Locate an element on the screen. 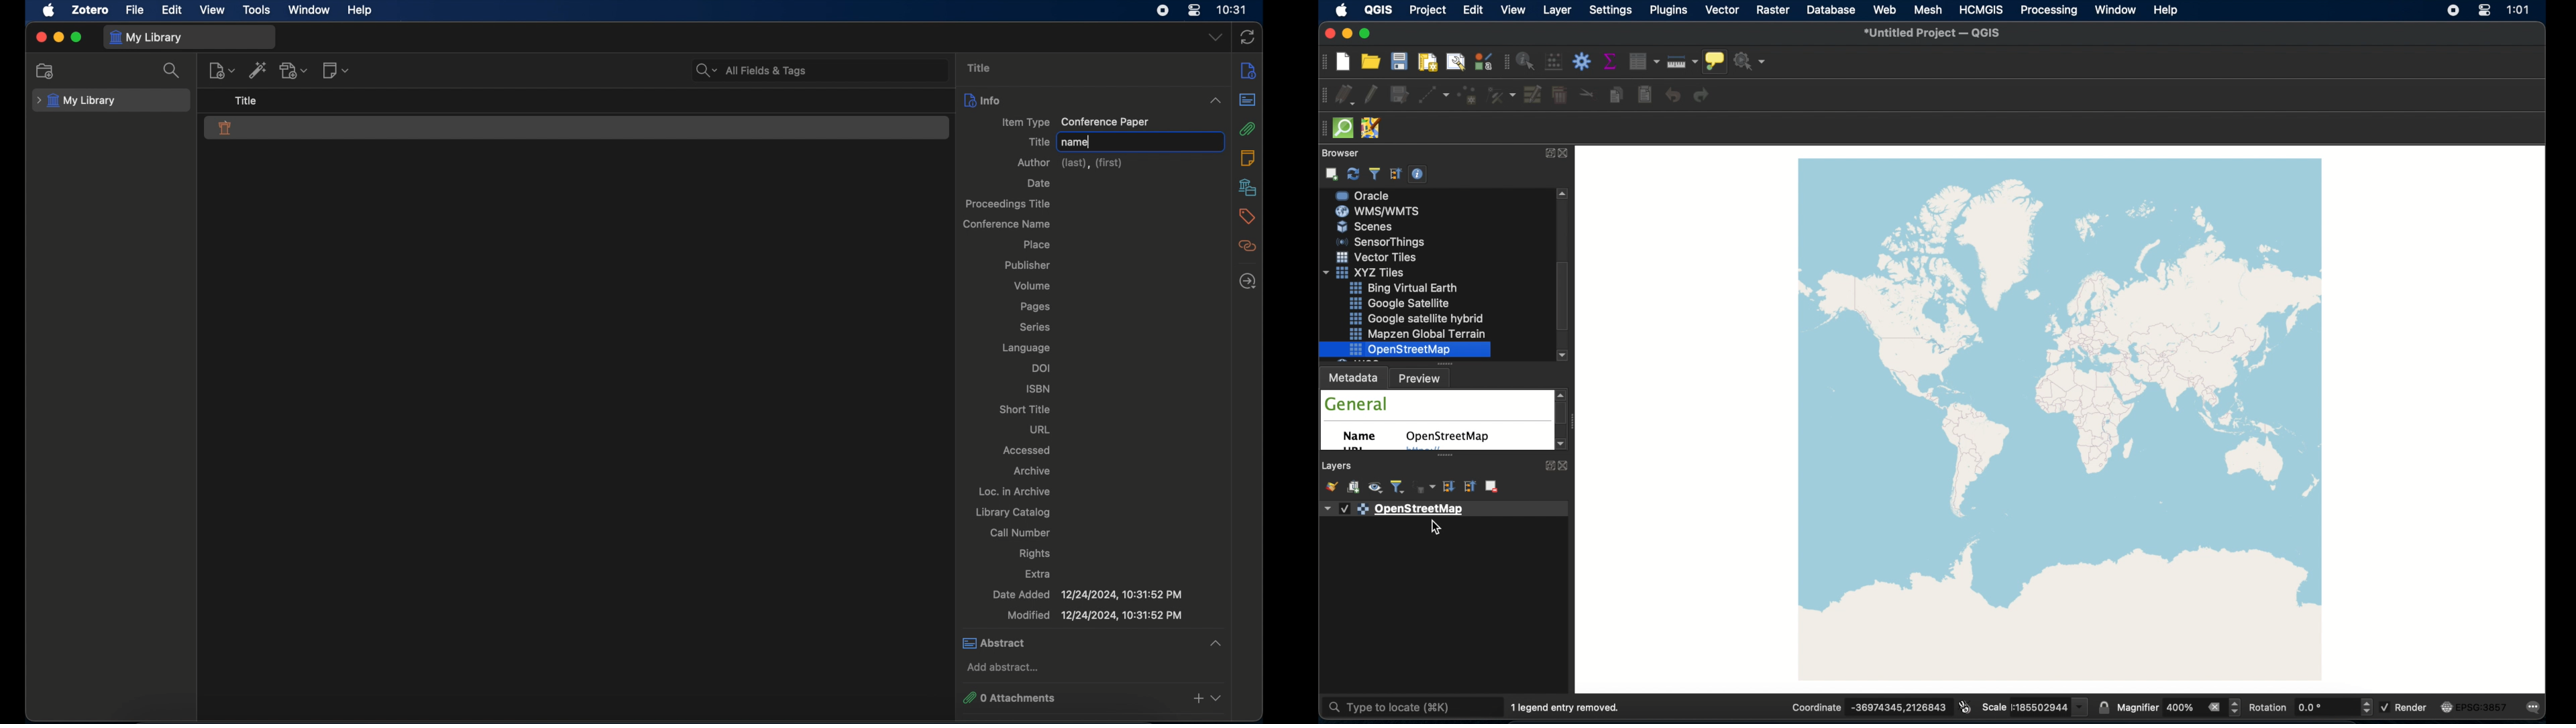 This screenshot has height=728, width=2576. expand is located at coordinates (1547, 465).